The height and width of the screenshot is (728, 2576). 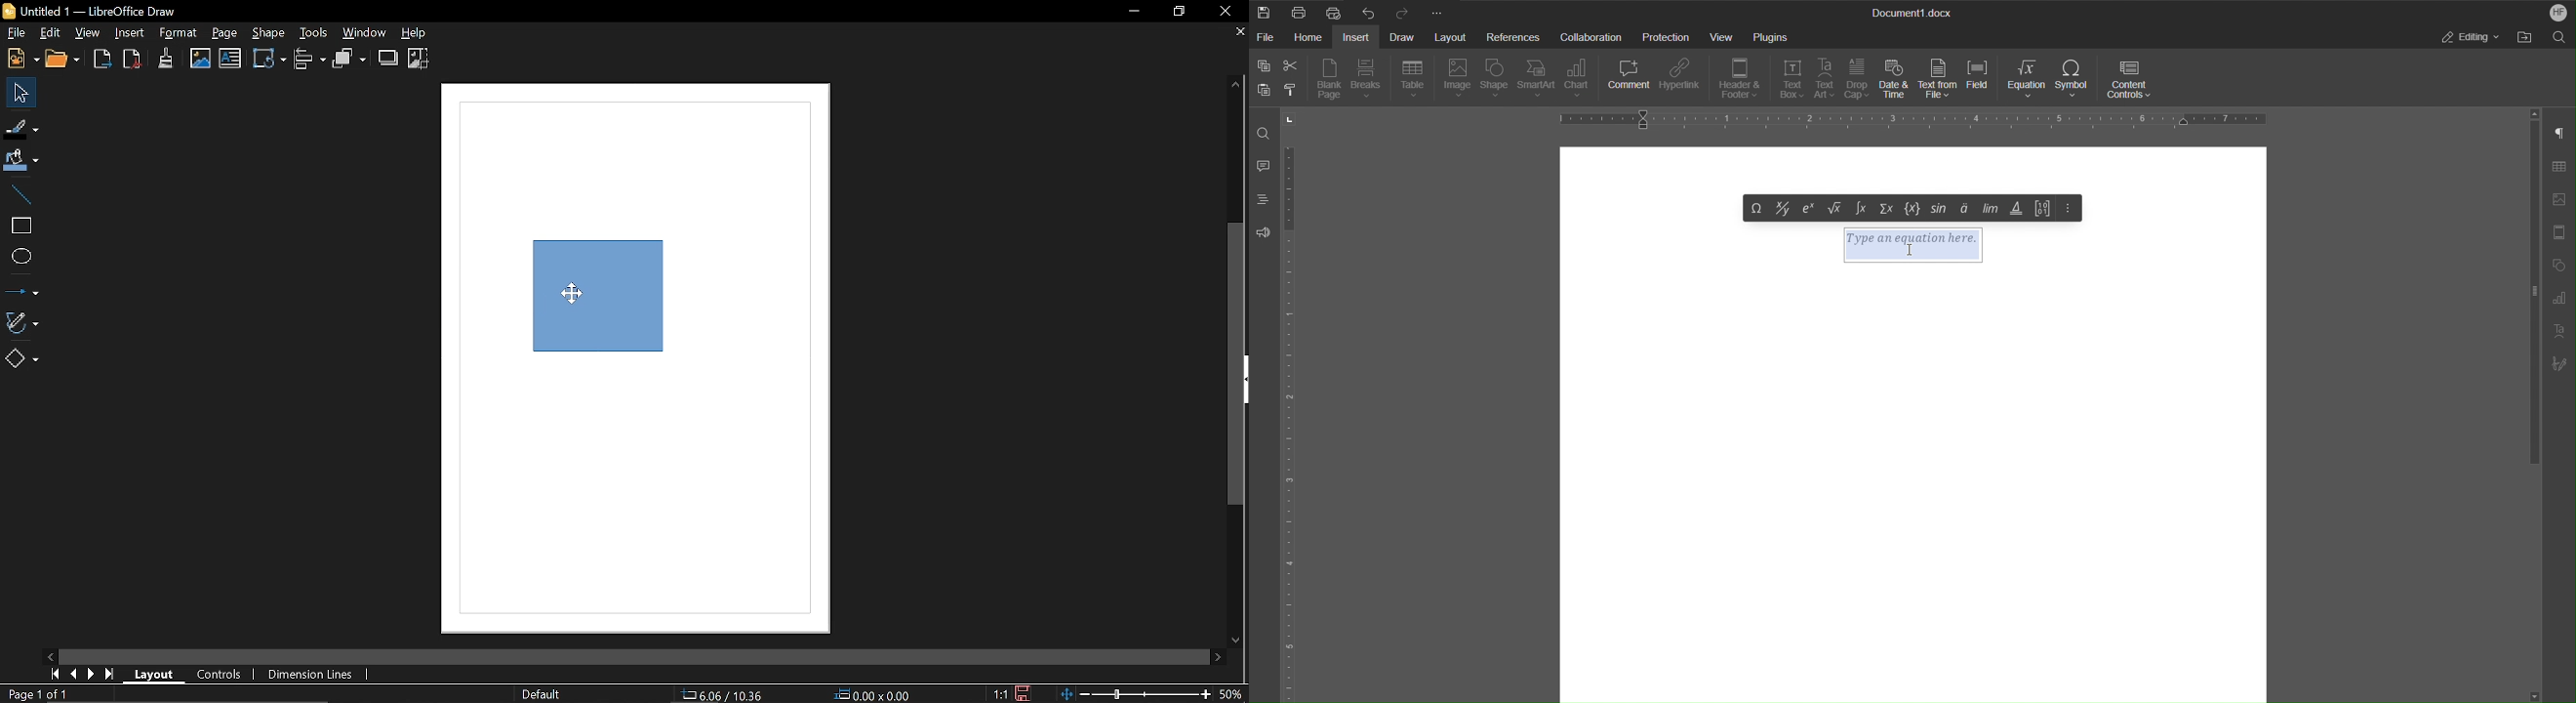 What do you see at coordinates (1291, 66) in the screenshot?
I see `Cut` at bounding box center [1291, 66].